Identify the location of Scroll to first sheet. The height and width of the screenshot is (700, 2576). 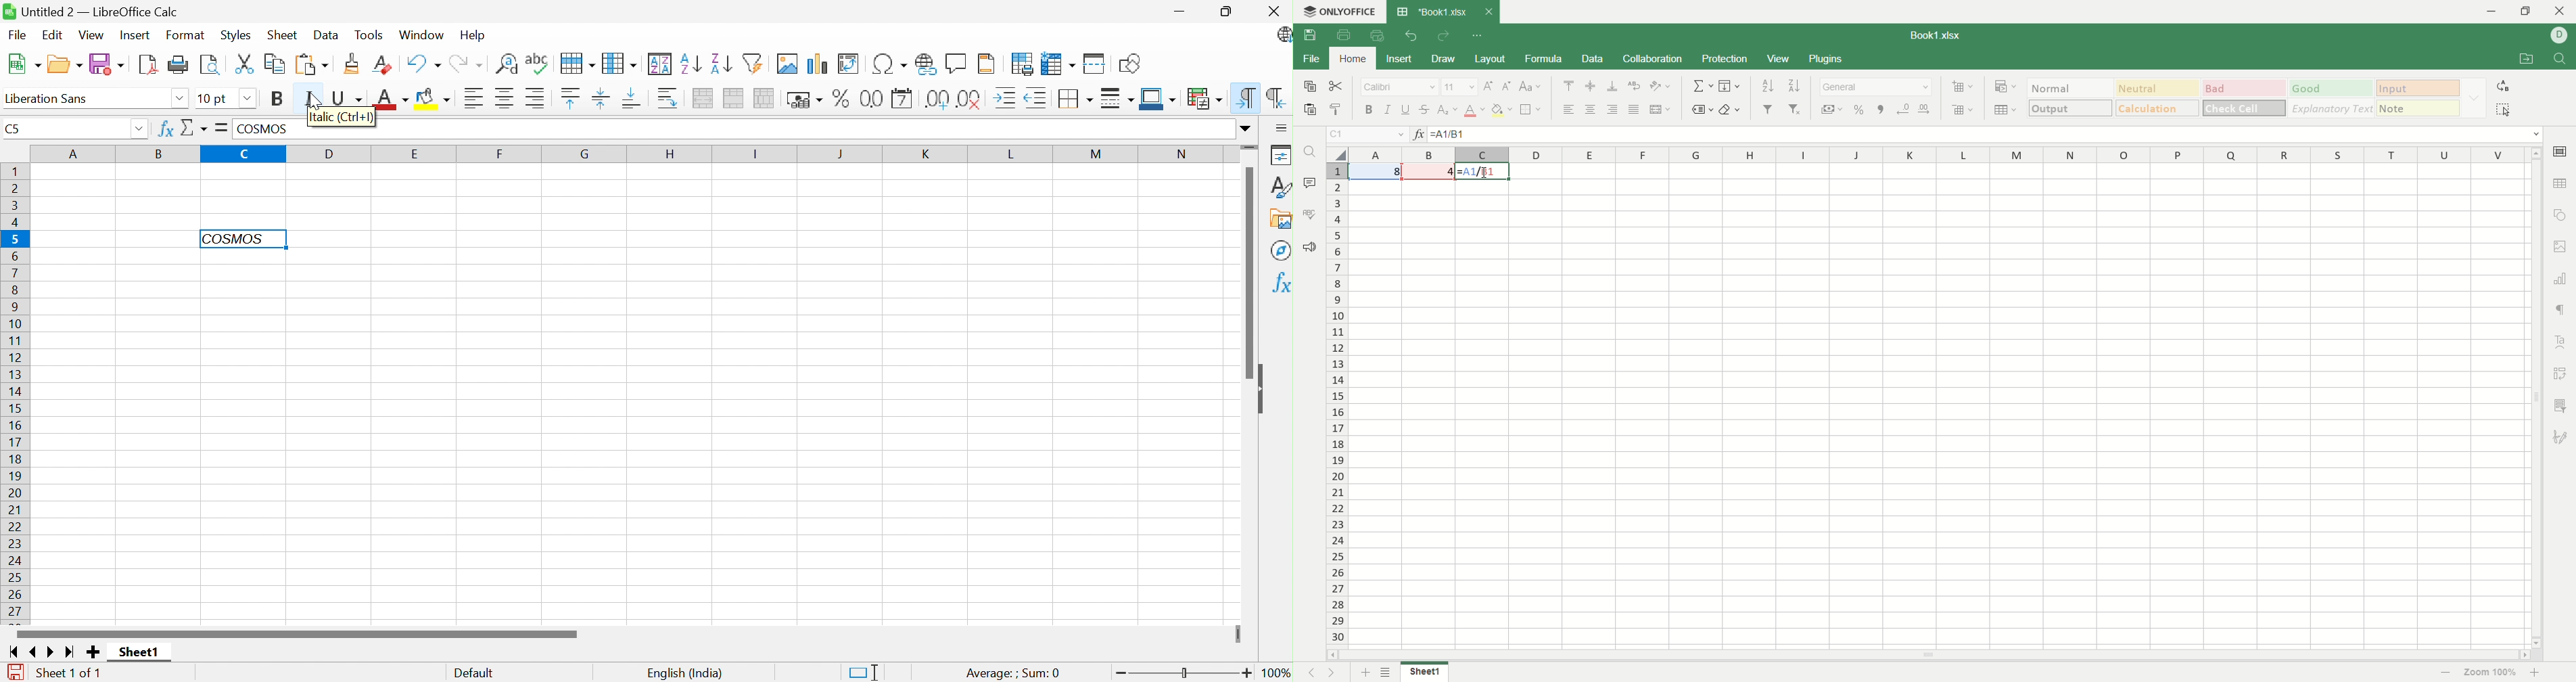
(11, 651).